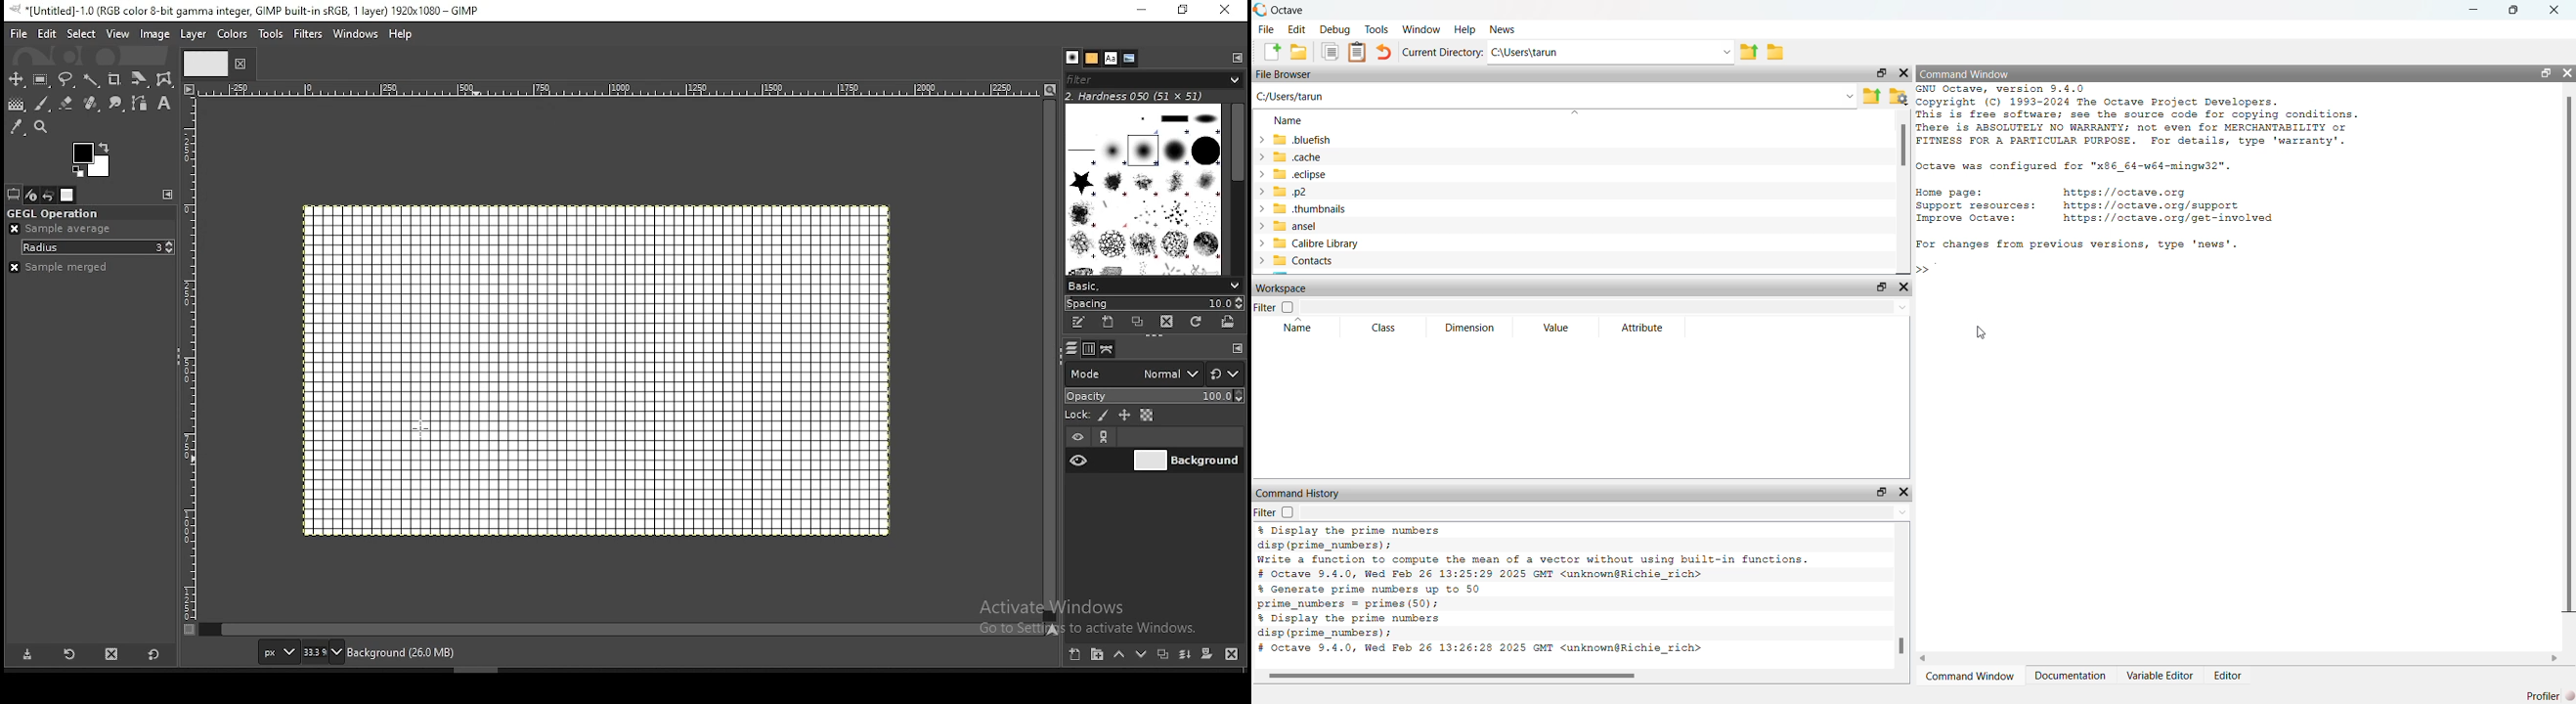  Describe the element at coordinates (59, 230) in the screenshot. I see `sample average` at that location.